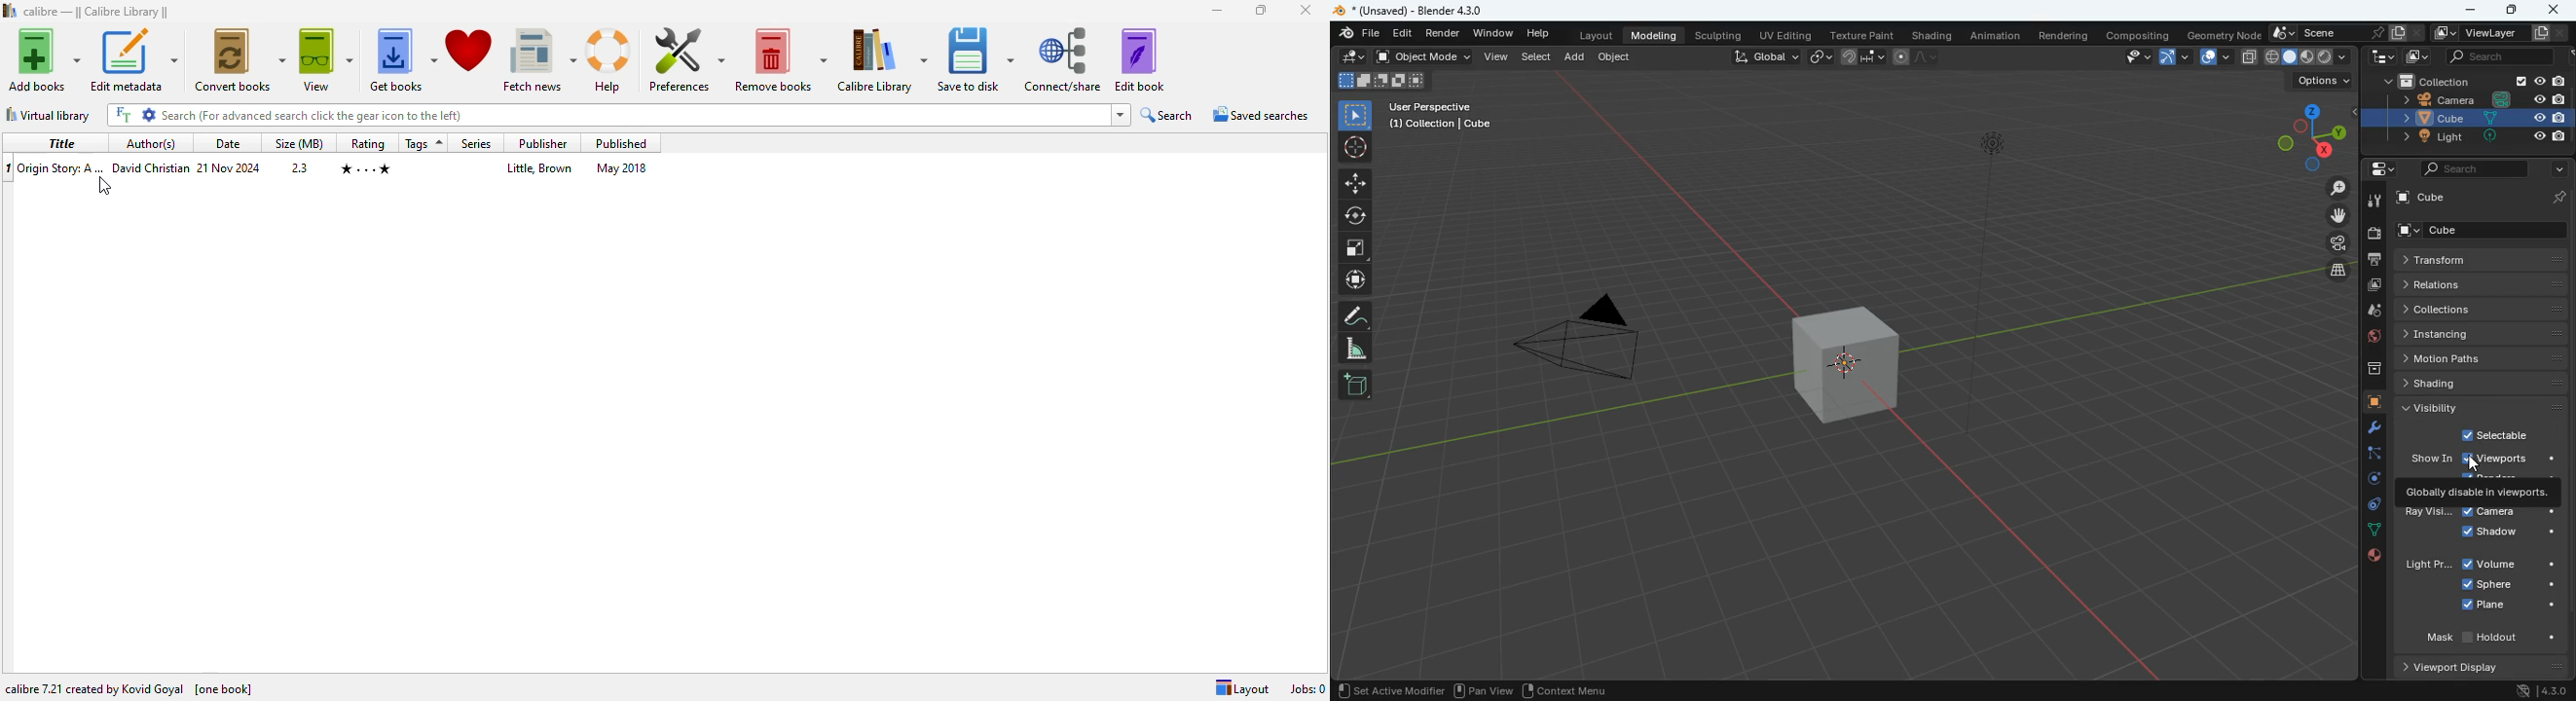 The width and height of the screenshot is (2576, 728). Describe the element at coordinates (1861, 58) in the screenshot. I see `join` at that location.